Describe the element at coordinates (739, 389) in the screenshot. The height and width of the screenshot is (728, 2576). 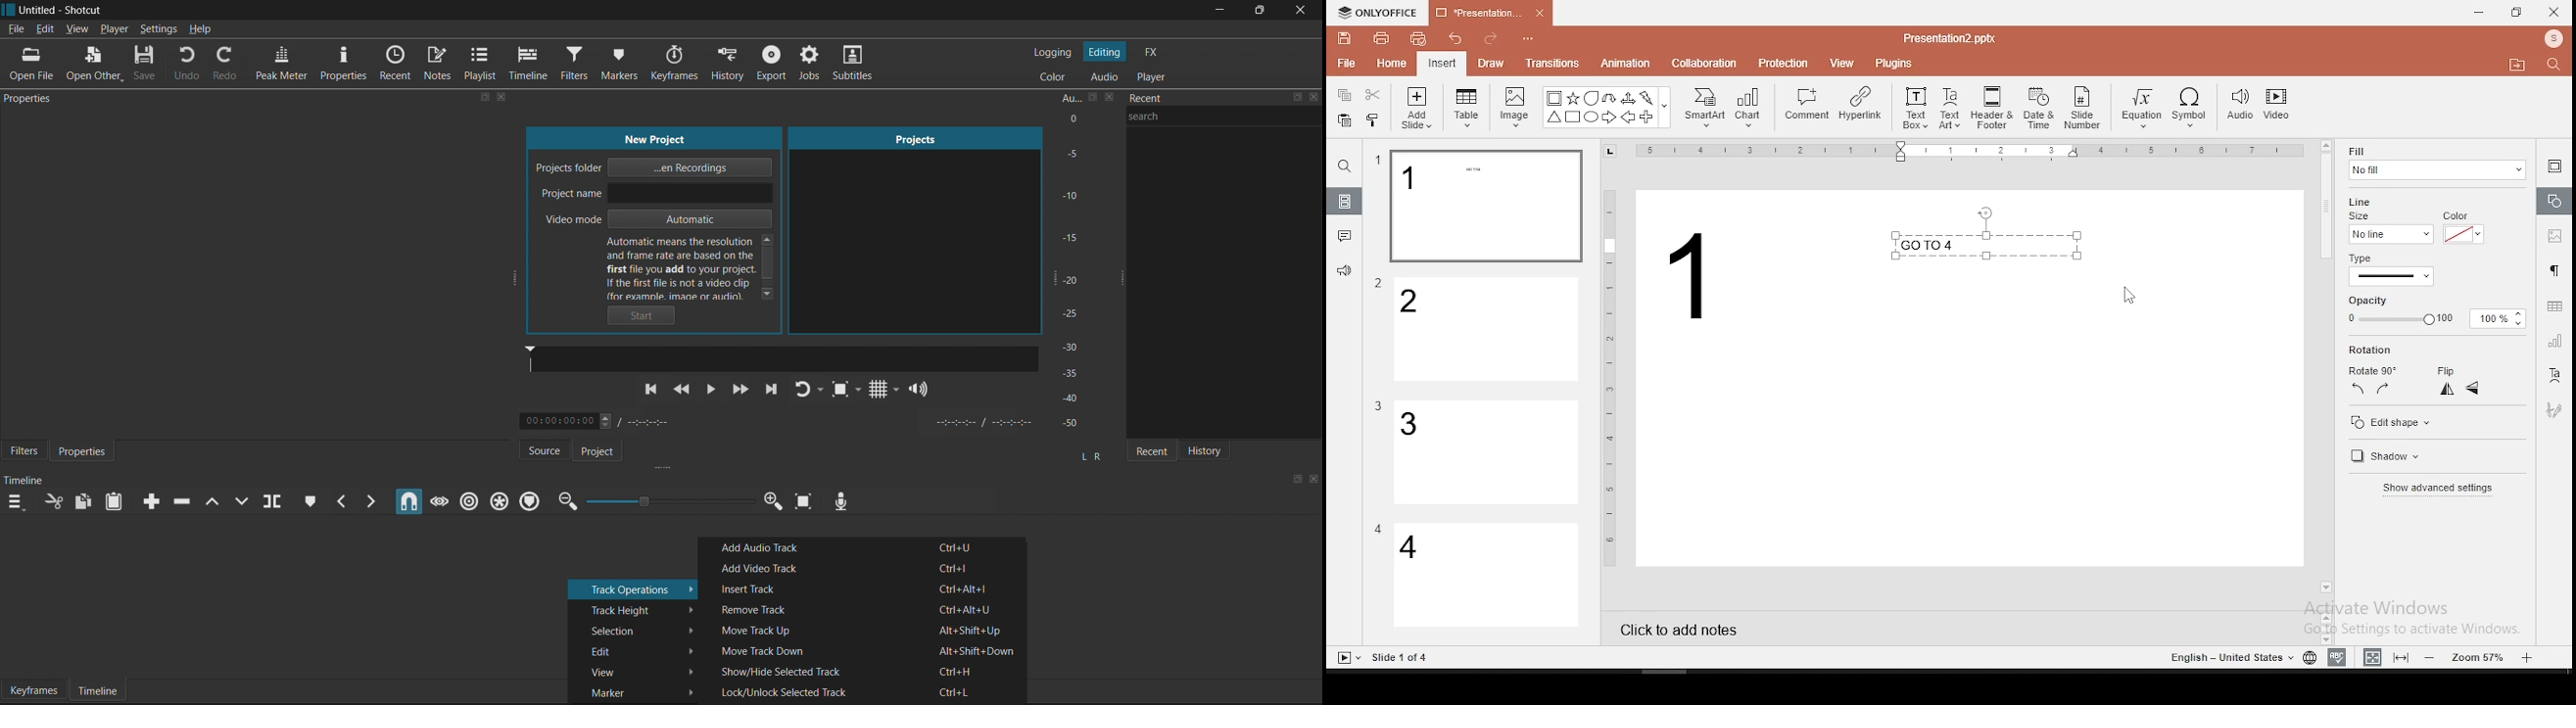
I see `Fast Forward` at that location.